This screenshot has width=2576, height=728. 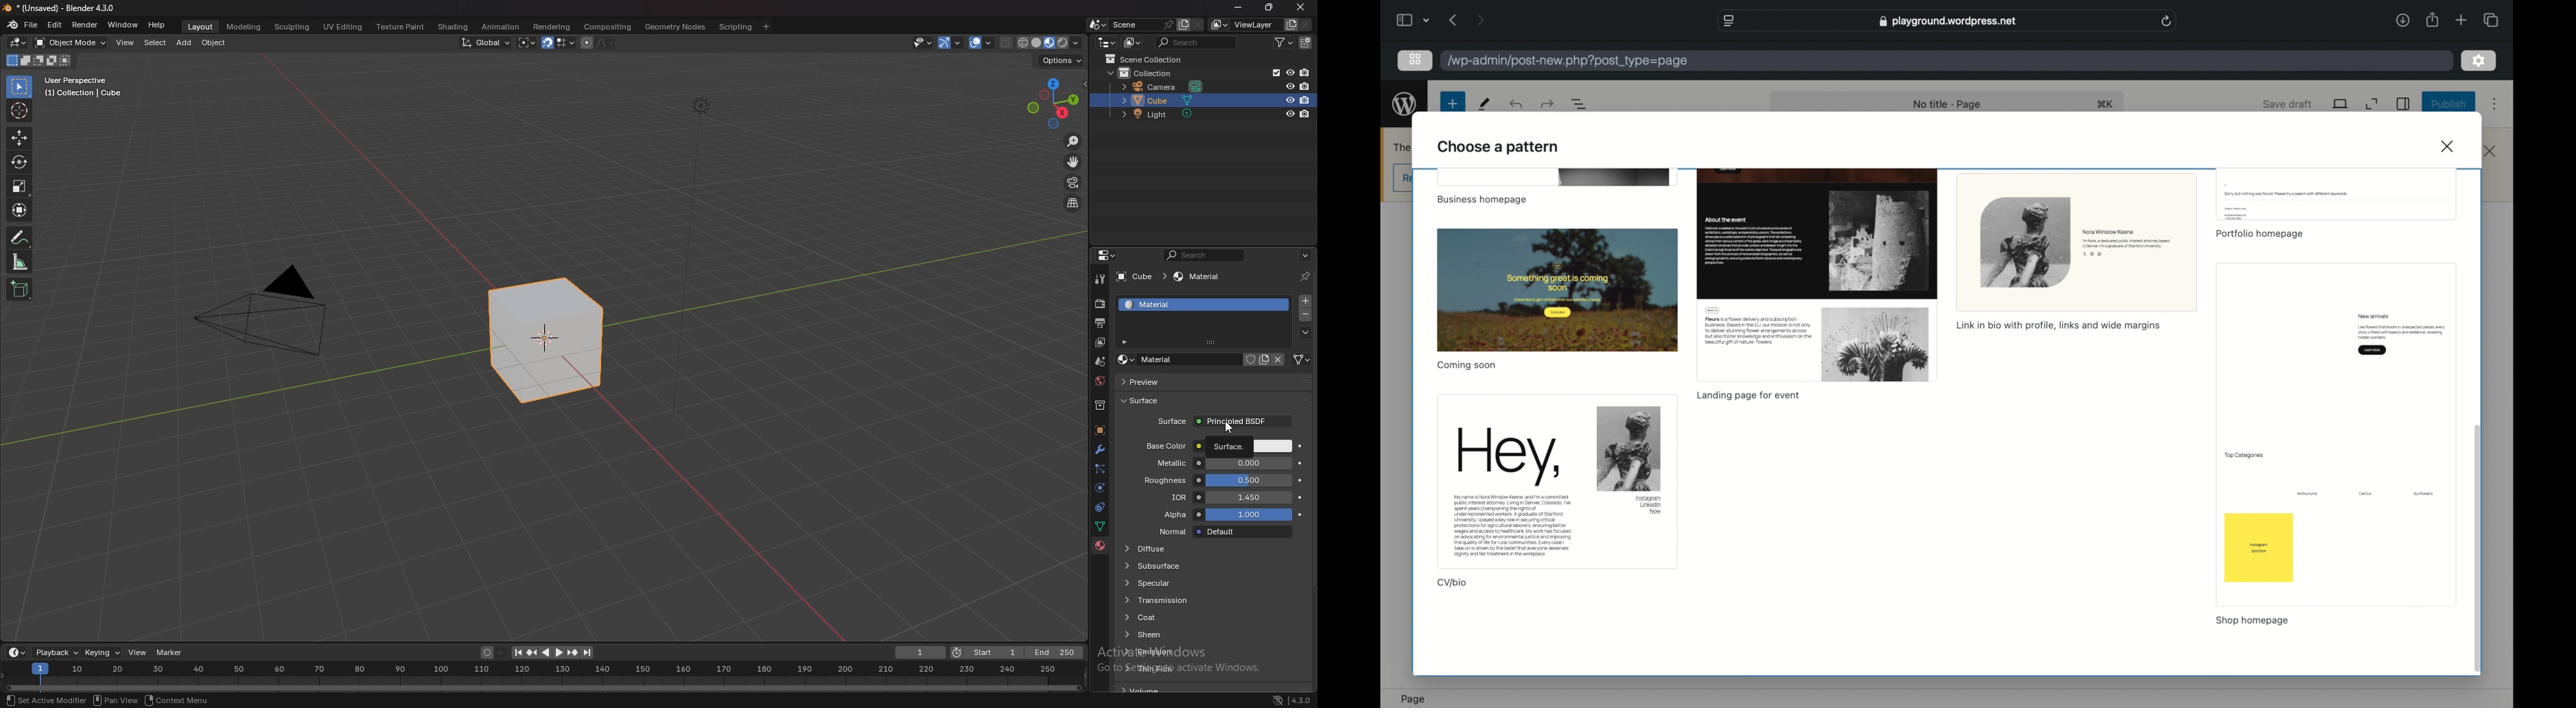 What do you see at coordinates (1007, 43) in the screenshot?
I see `toggle xray` at bounding box center [1007, 43].